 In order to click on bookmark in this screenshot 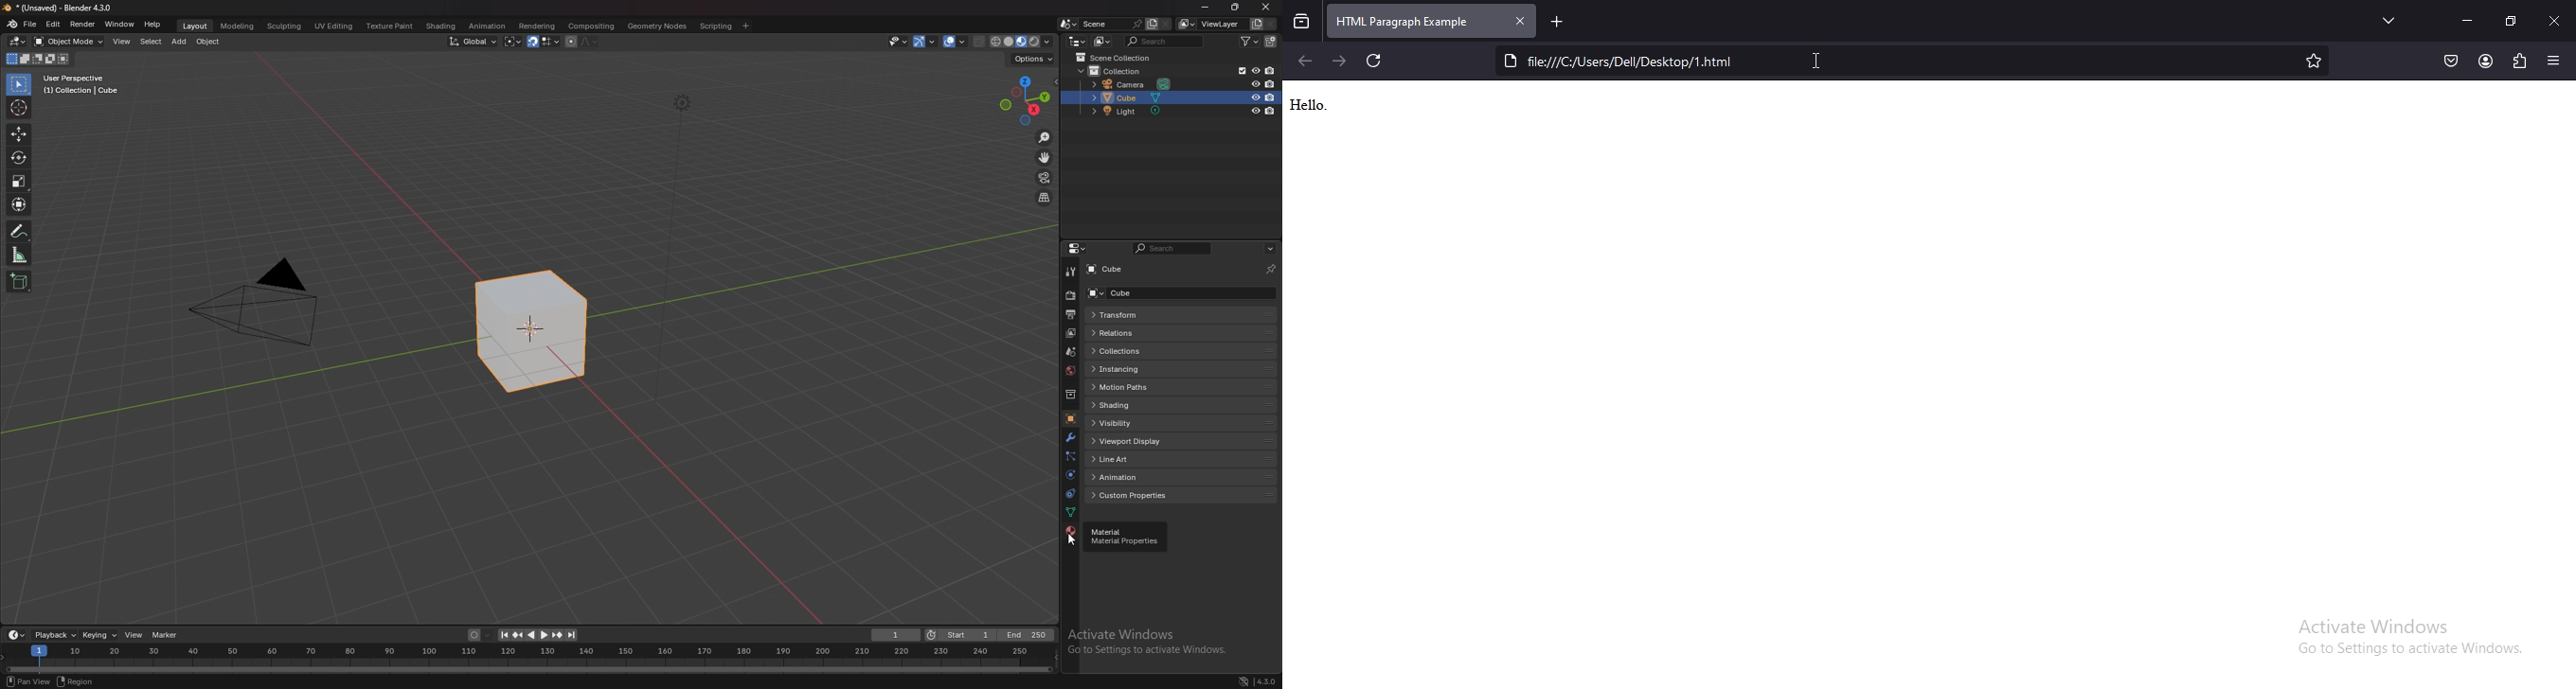, I will do `click(2311, 62)`.